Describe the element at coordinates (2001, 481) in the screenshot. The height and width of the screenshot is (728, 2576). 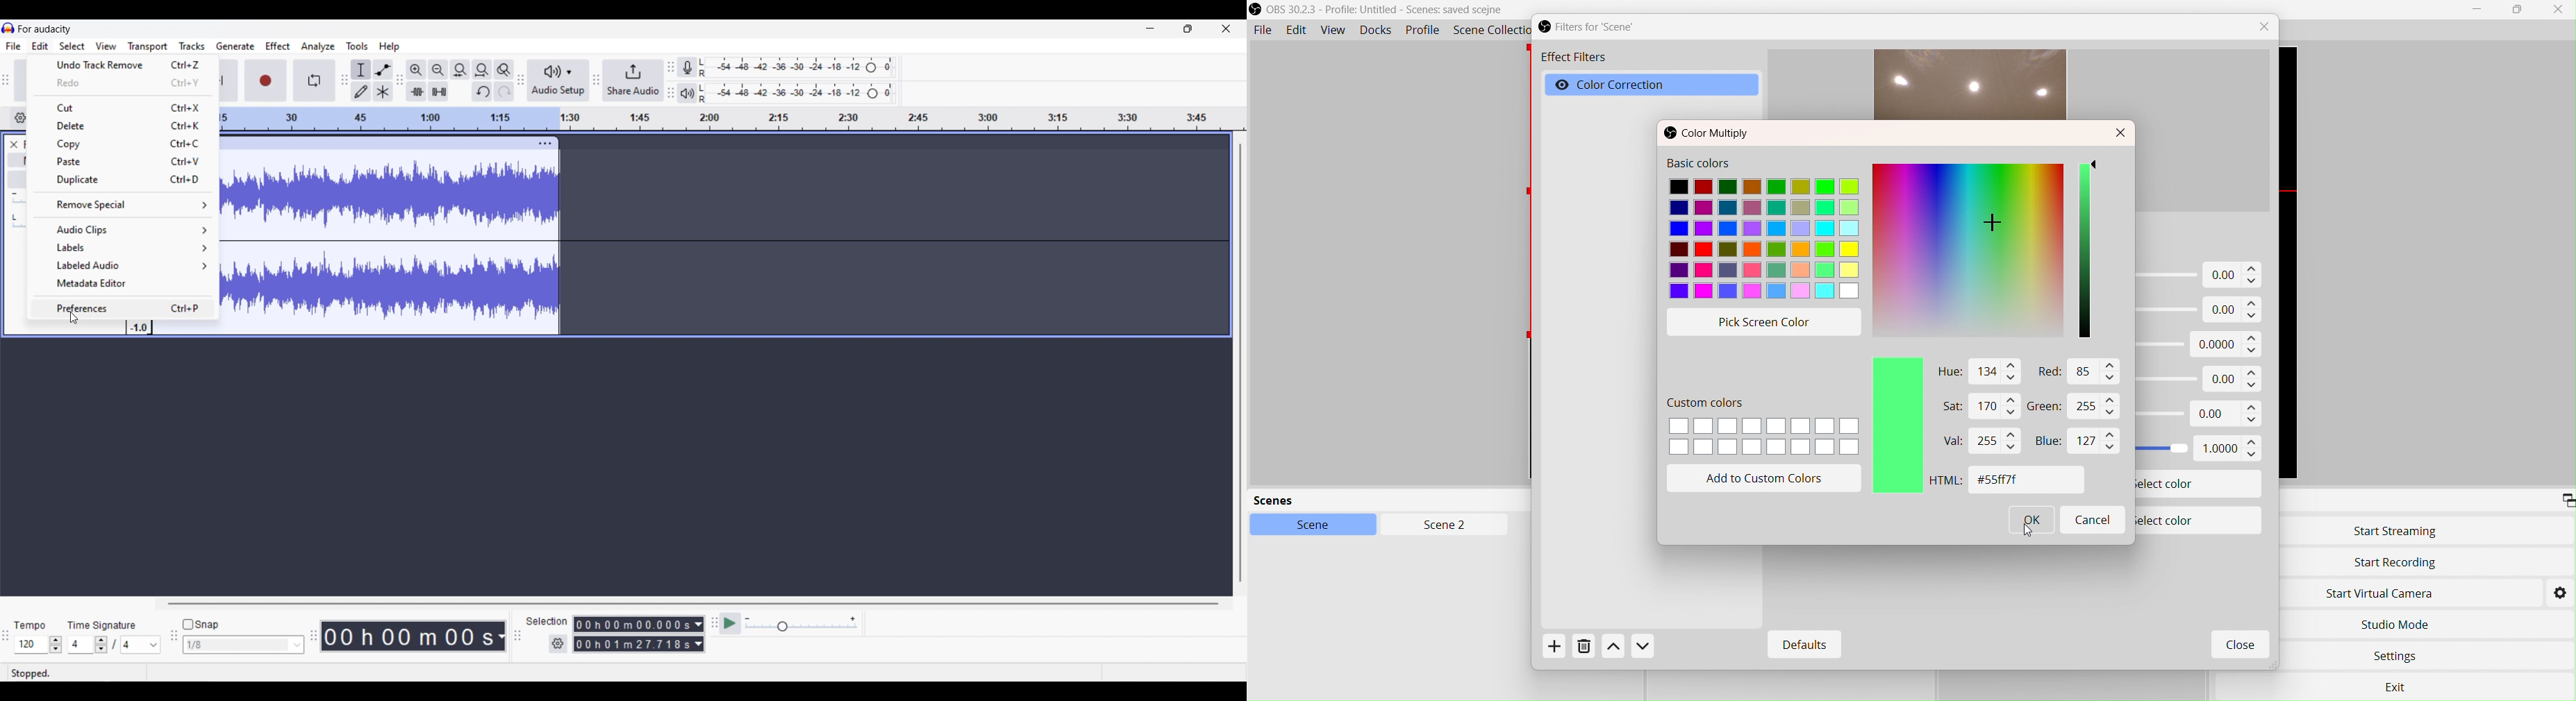
I see `HTML: #55ff7f` at that location.